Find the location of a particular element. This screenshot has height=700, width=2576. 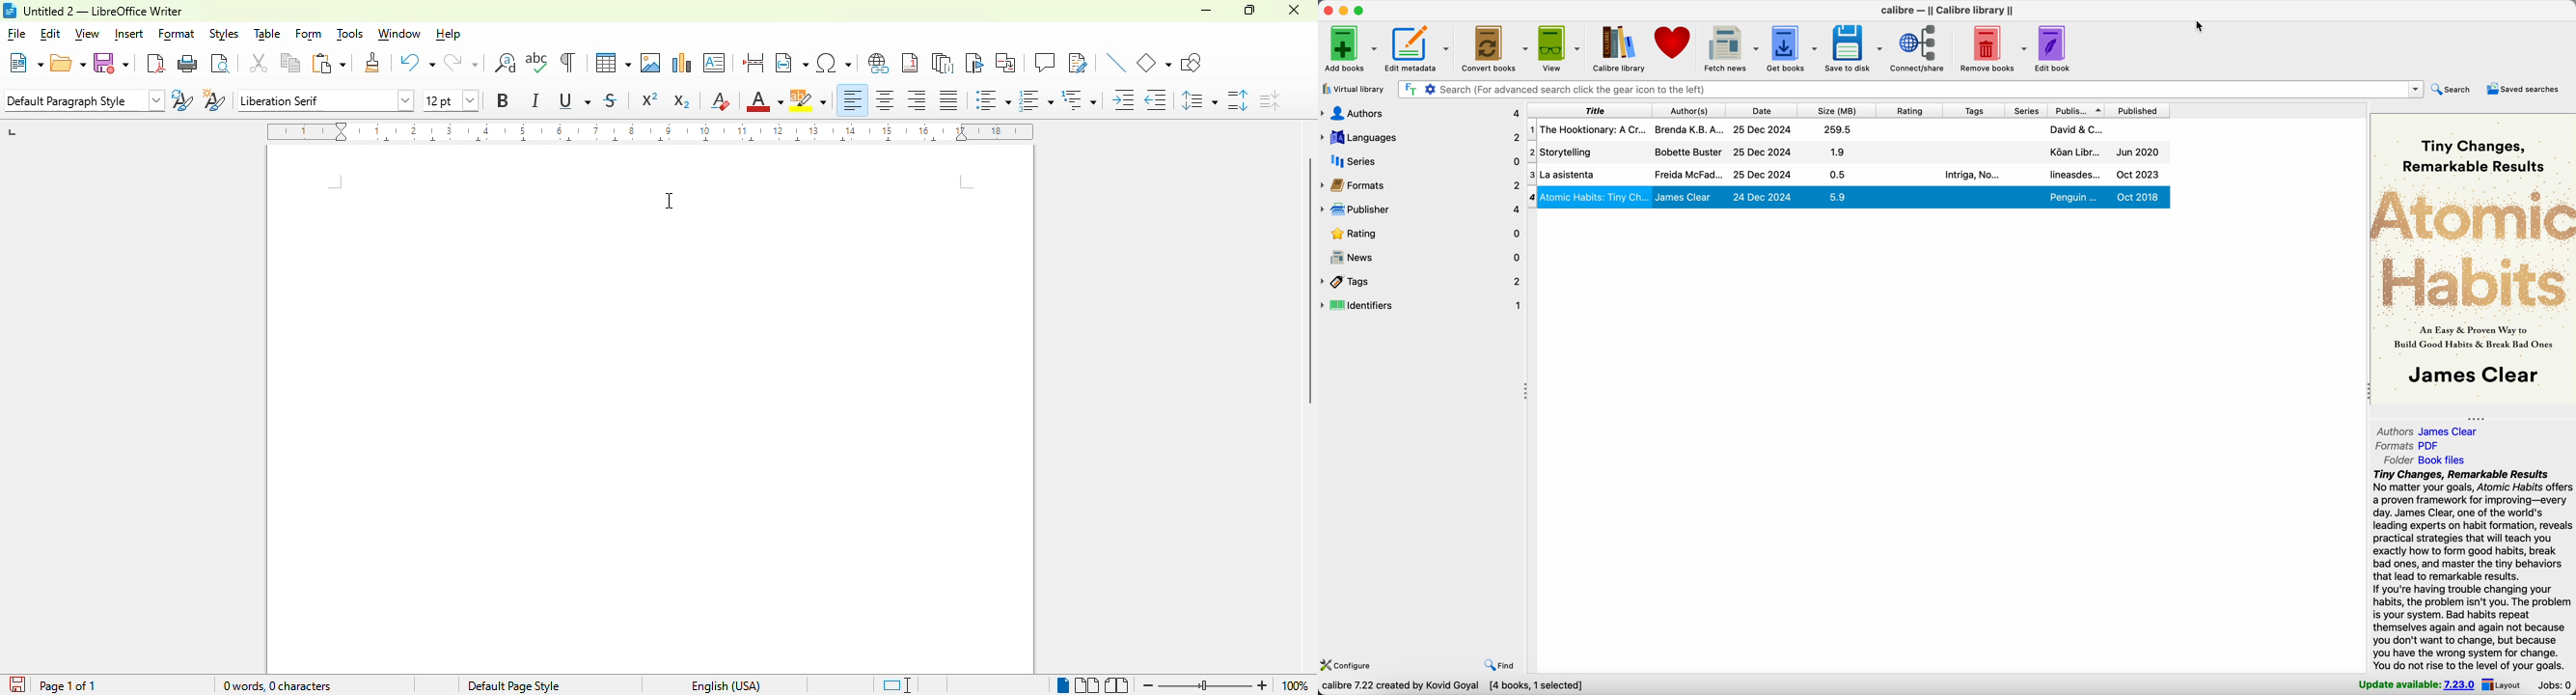

insert cross-reference is located at coordinates (1004, 63).